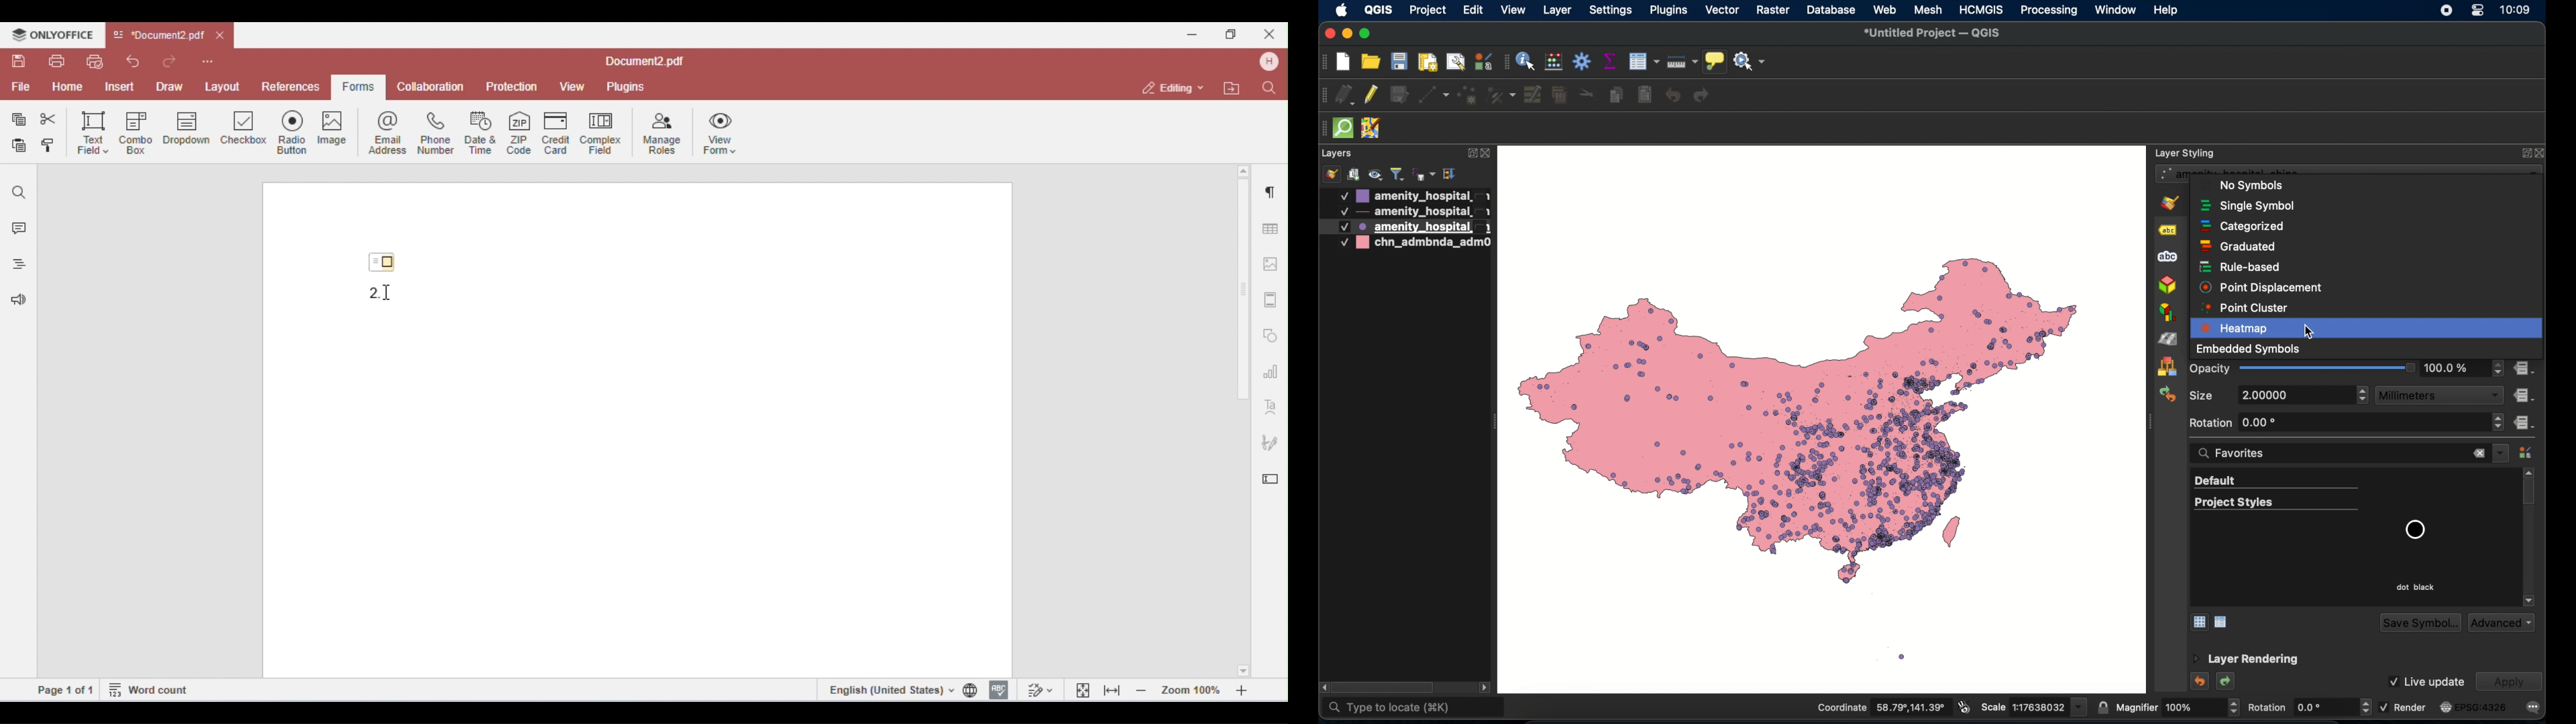 This screenshot has width=2576, height=728. What do you see at coordinates (2425, 681) in the screenshot?
I see `live updatecheckbox` at bounding box center [2425, 681].